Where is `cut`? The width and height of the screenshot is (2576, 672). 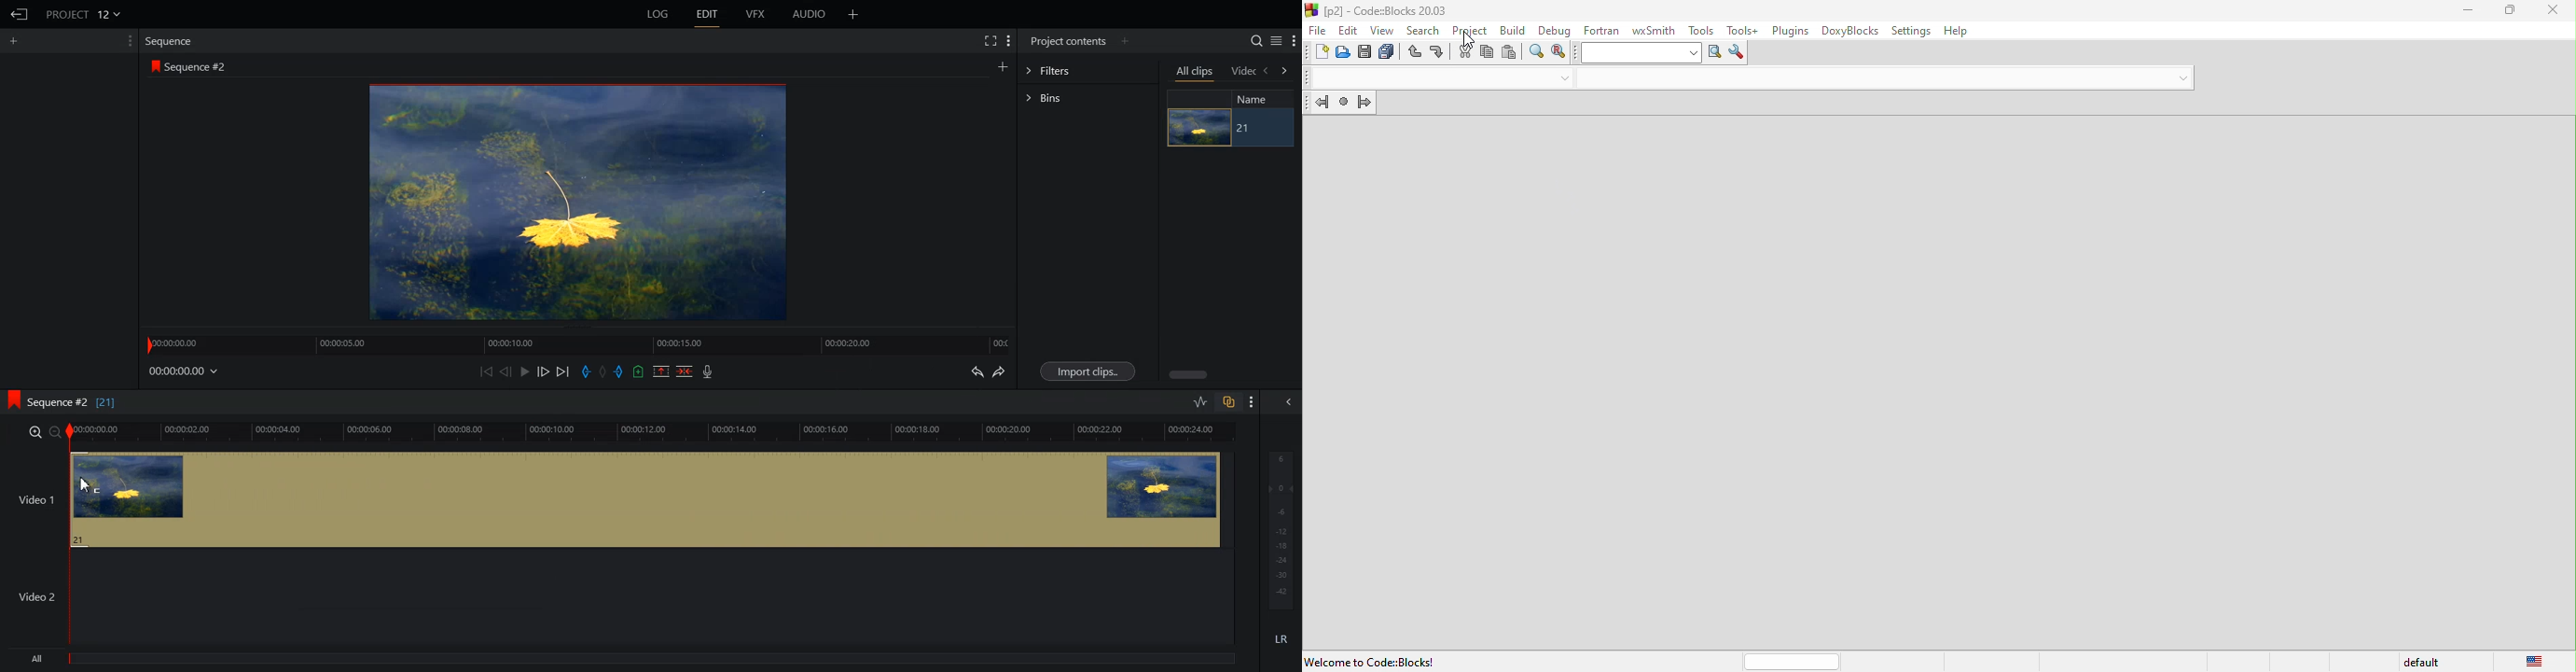 cut is located at coordinates (1463, 52).